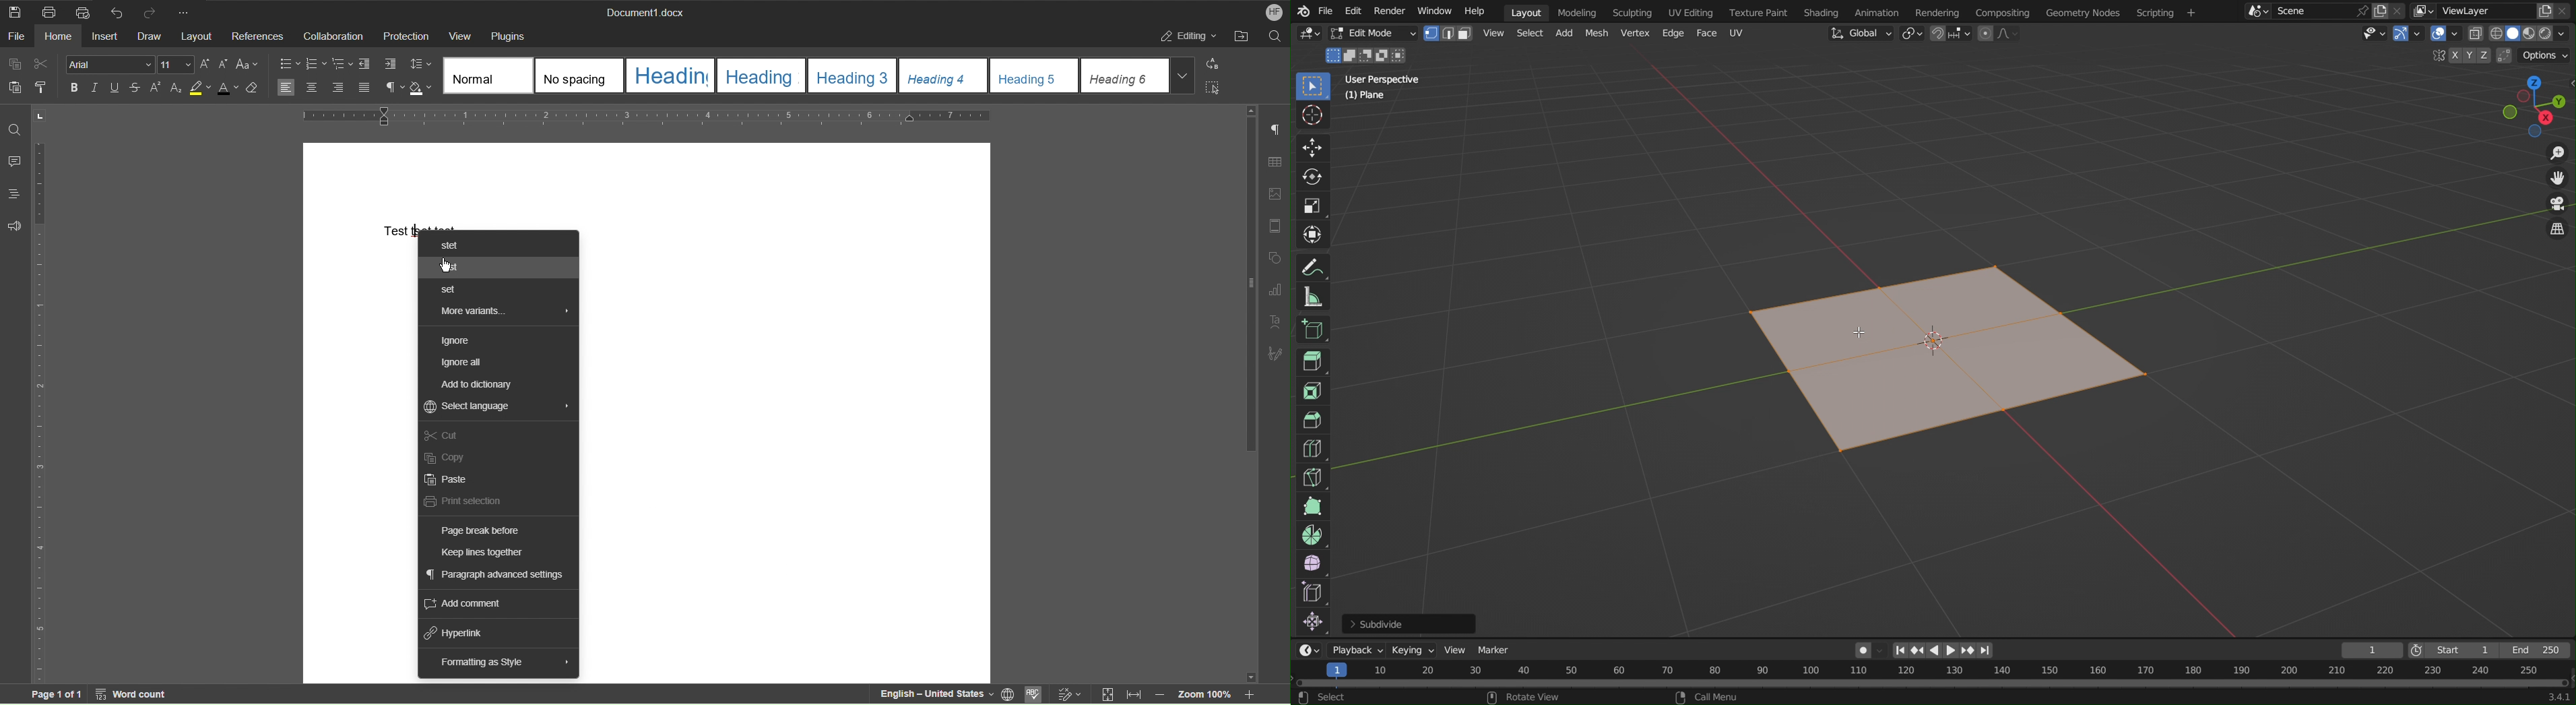  Describe the element at coordinates (83, 11) in the screenshot. I see `Quick Print` at that location.